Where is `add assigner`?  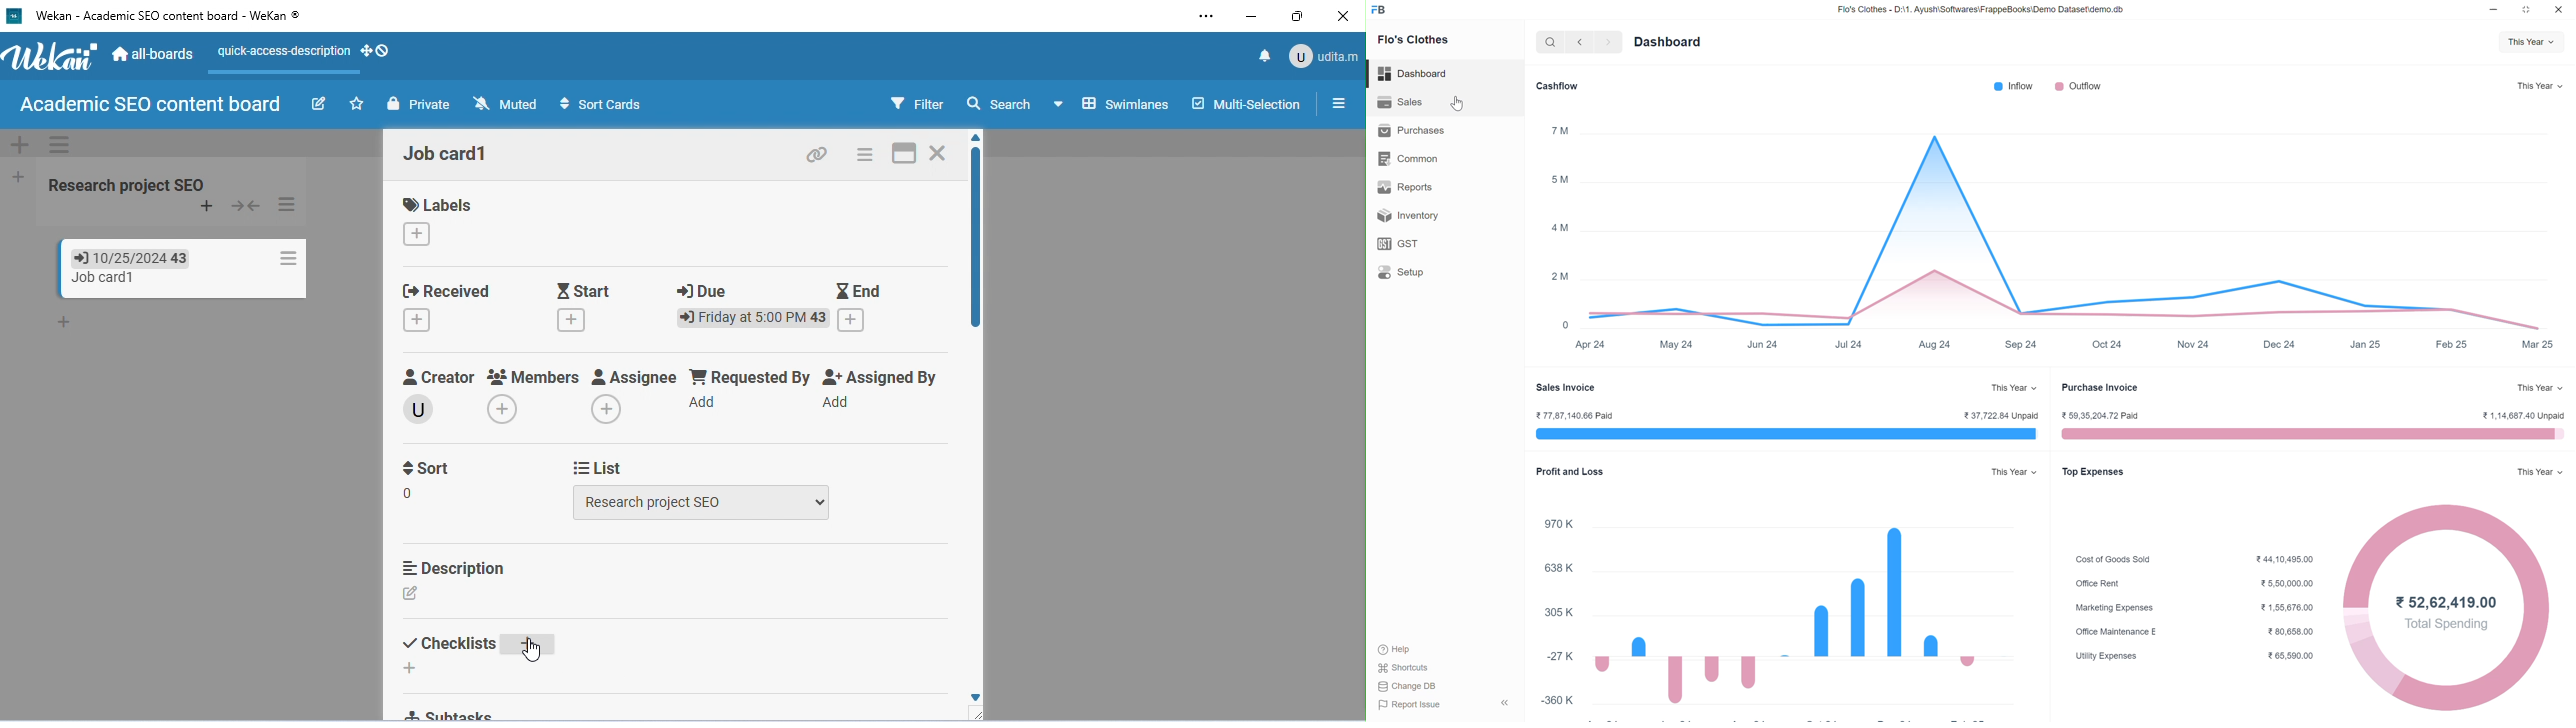
add assigner is located at coordinates (838, 404).